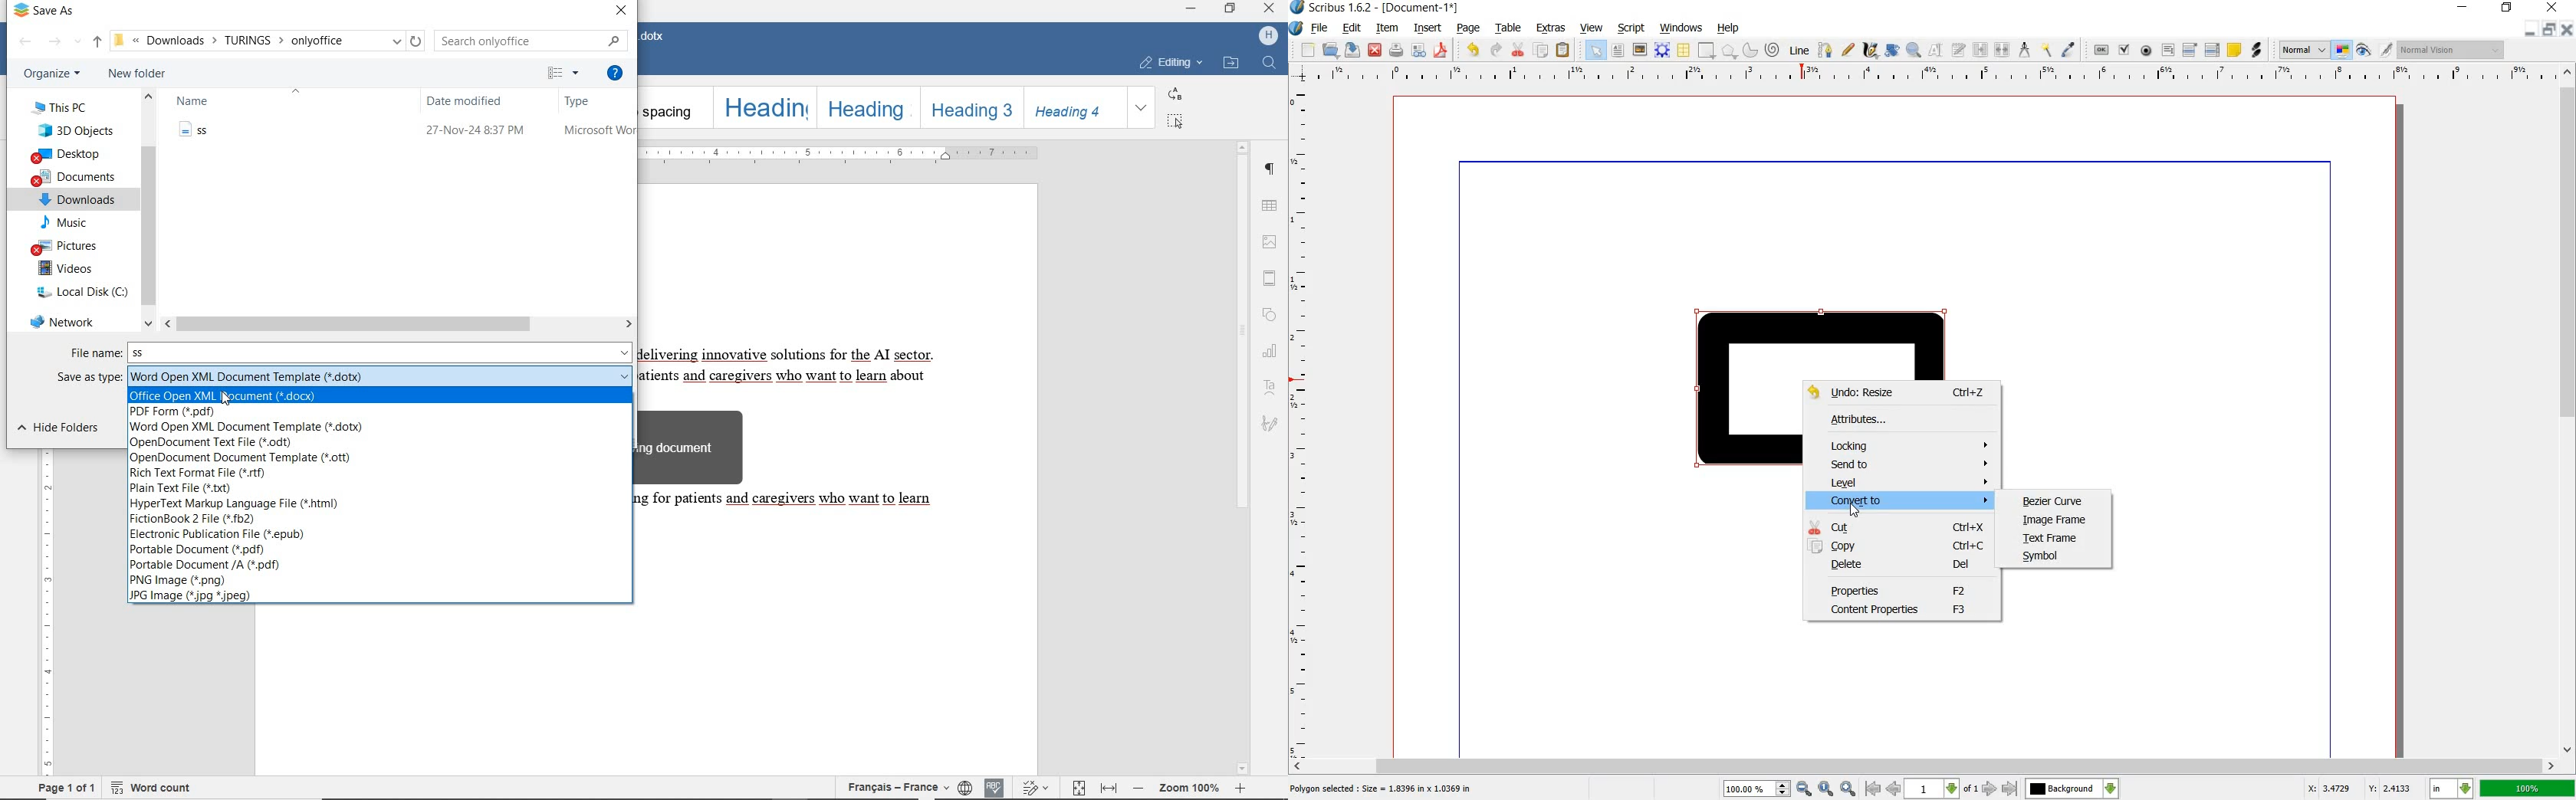 Image resolution: width=2576 pixels, height=812 pixels. What do you see at coordinates (2507, 8) in the screenshot?
I see `restore` at bounding box center [2507, 8].